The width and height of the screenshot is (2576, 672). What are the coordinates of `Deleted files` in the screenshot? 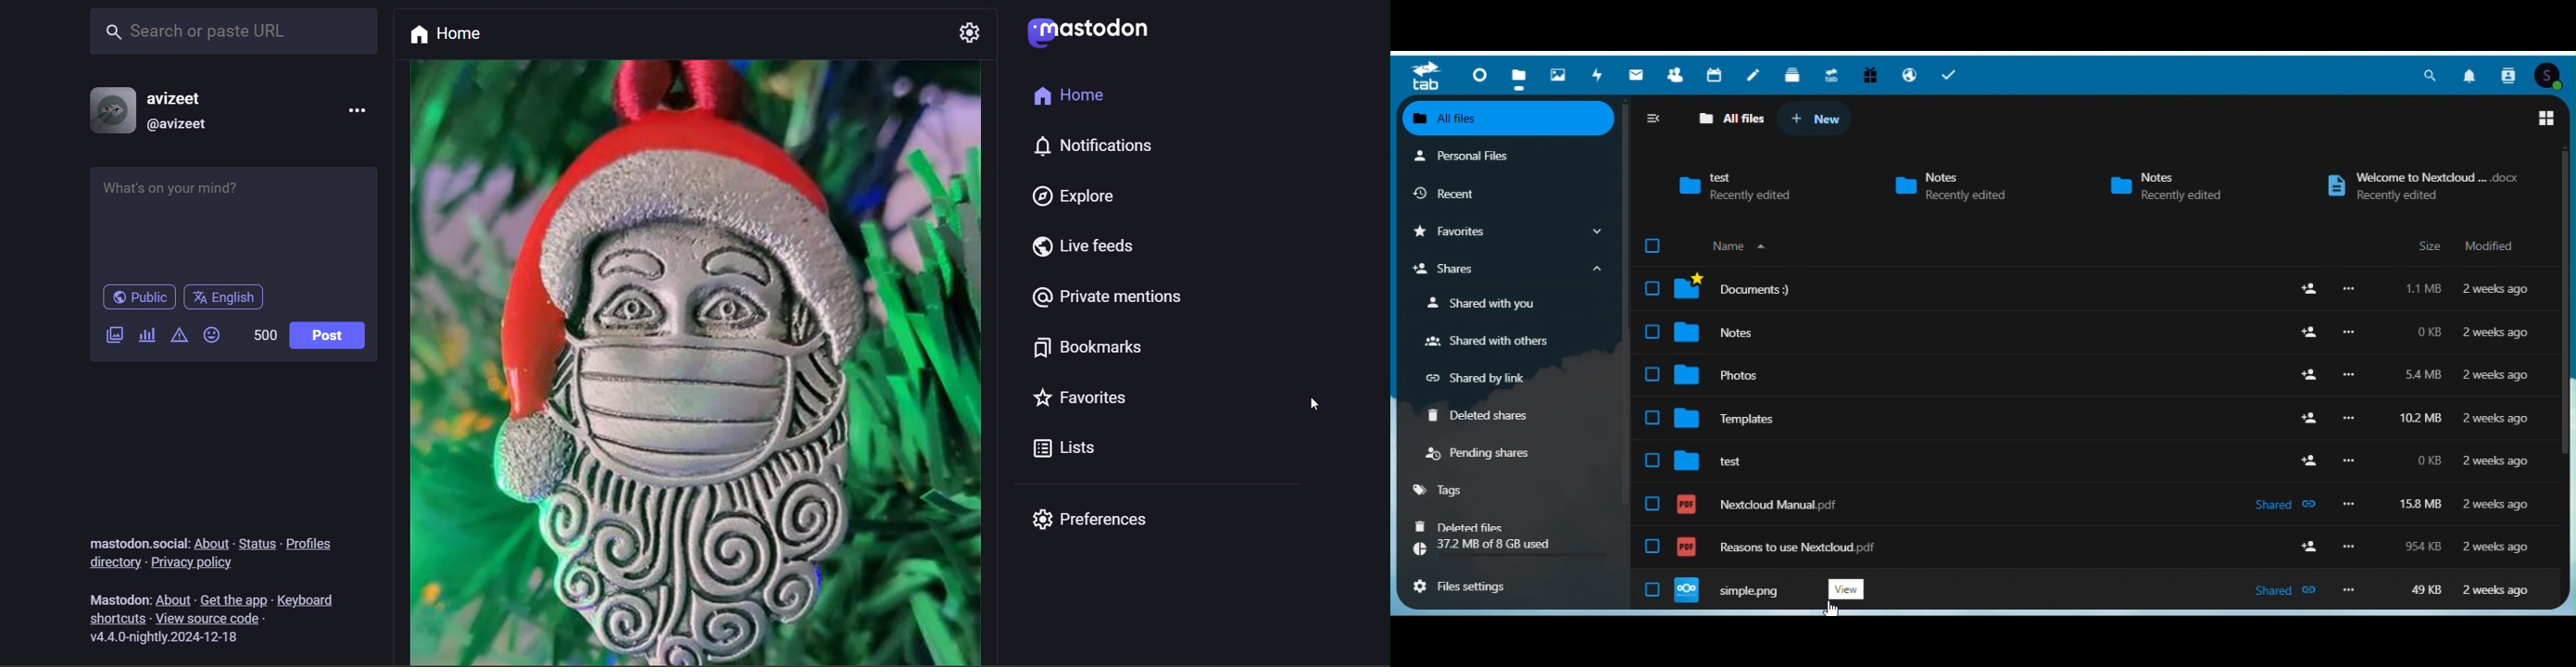 It's located at (1471, 526).